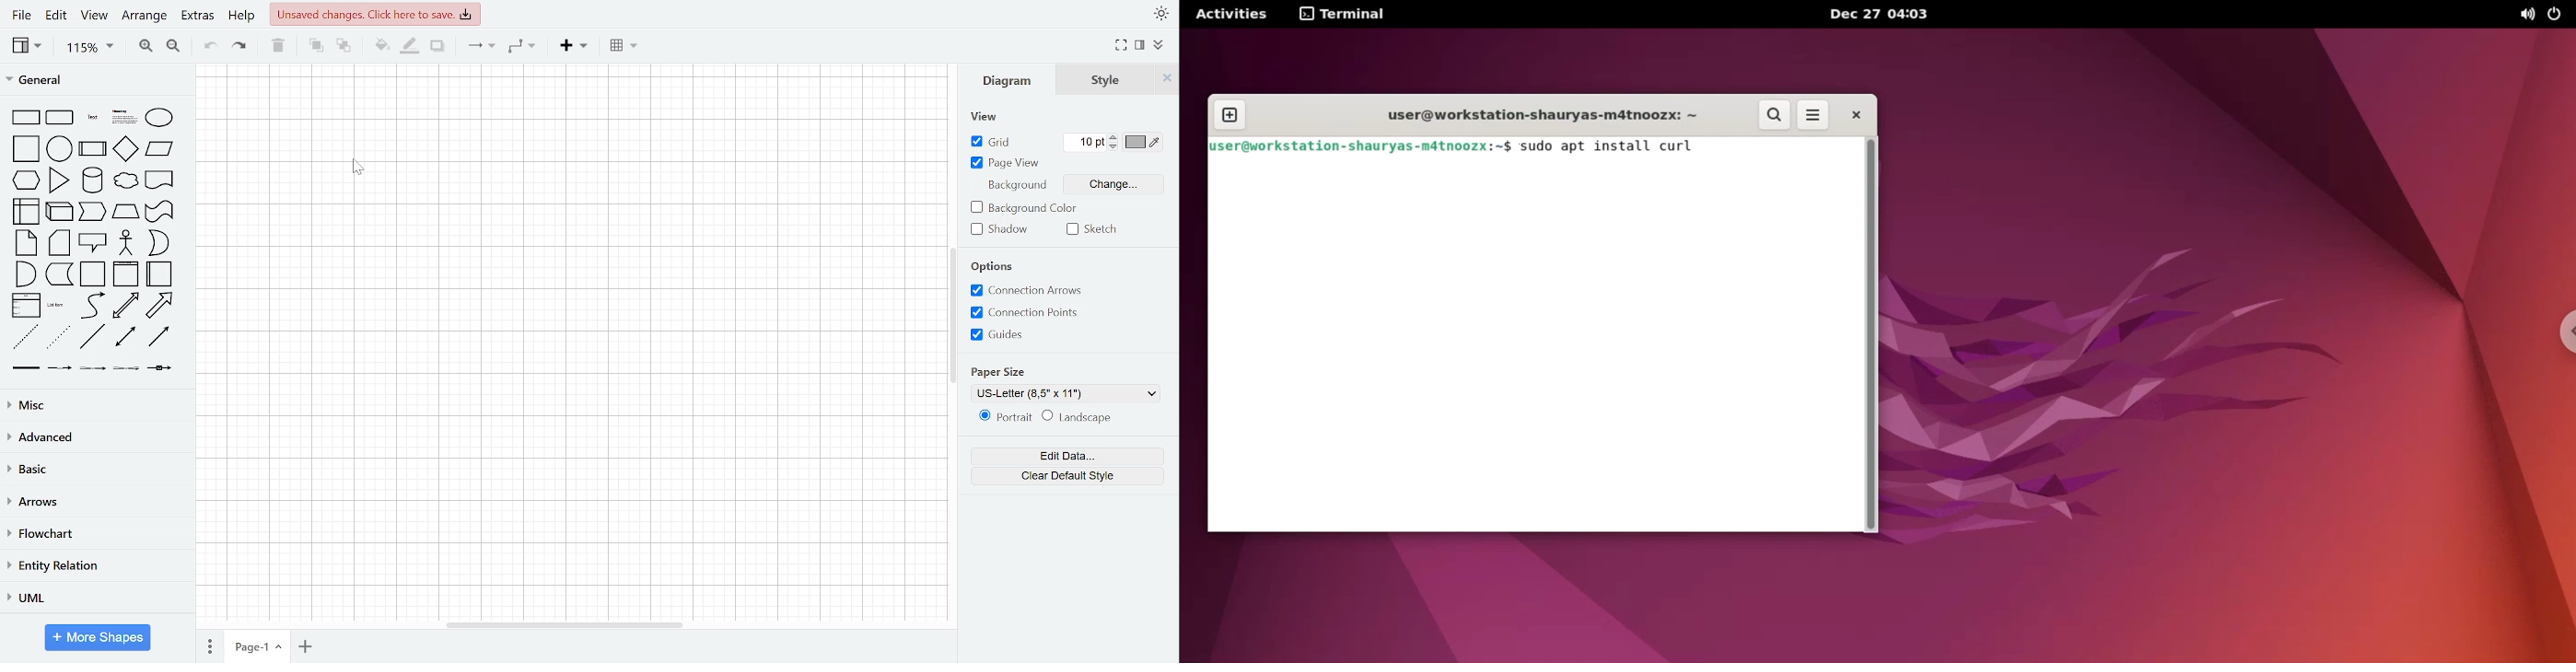  What do you see at coordinates (2520, 15) in the screenshot?
I see `sound options` at bounding box center [2520, 15].